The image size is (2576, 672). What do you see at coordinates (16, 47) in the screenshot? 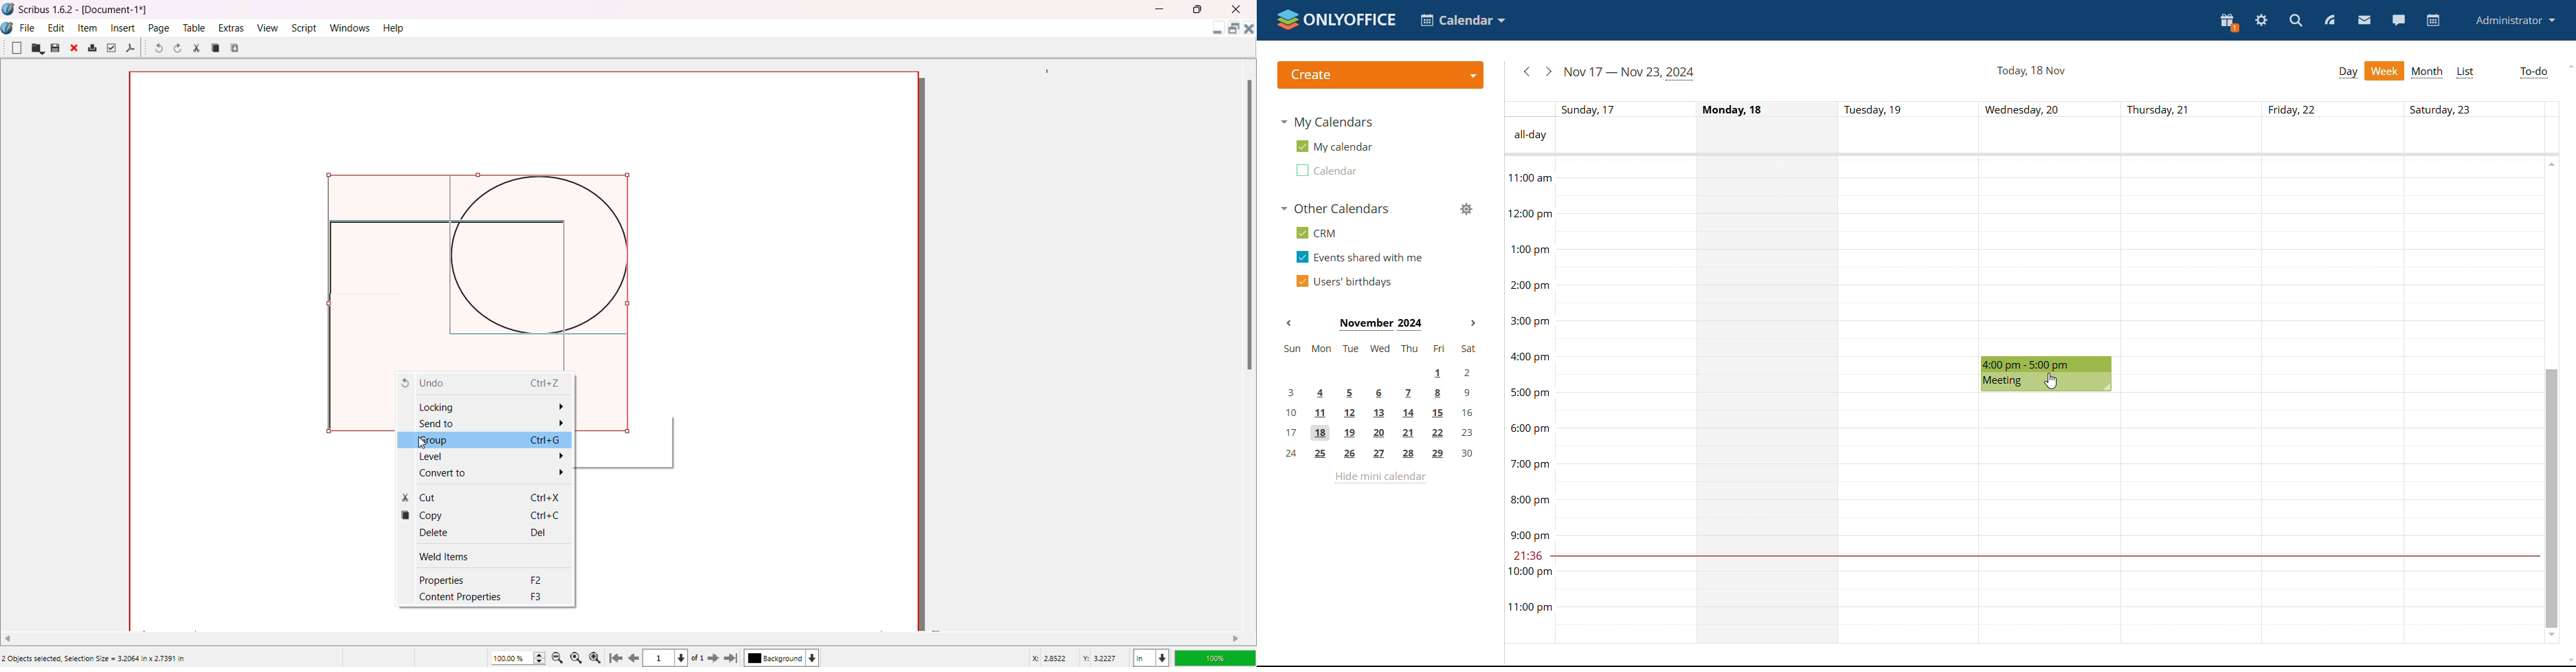
I see `New` at bounding box center [16, 47].